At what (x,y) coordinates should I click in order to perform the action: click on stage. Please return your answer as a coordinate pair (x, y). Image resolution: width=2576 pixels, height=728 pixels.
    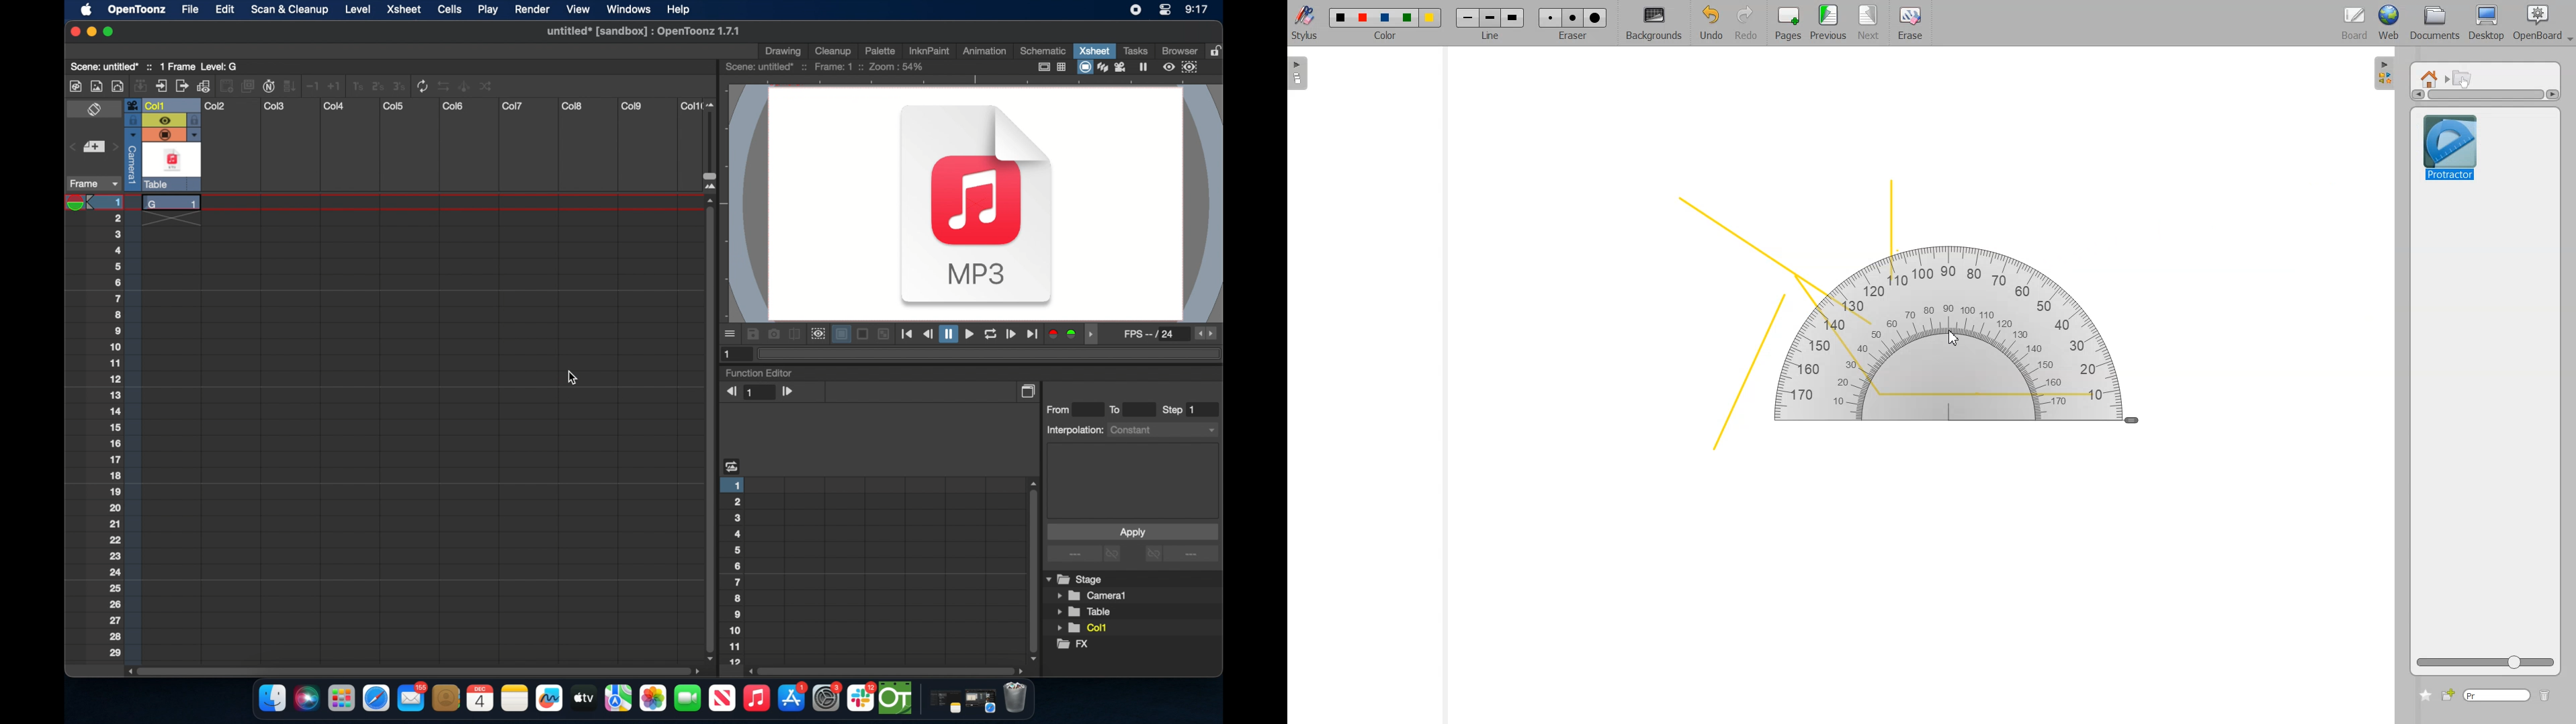
    Looking at the image, I should click on (1076, 580).